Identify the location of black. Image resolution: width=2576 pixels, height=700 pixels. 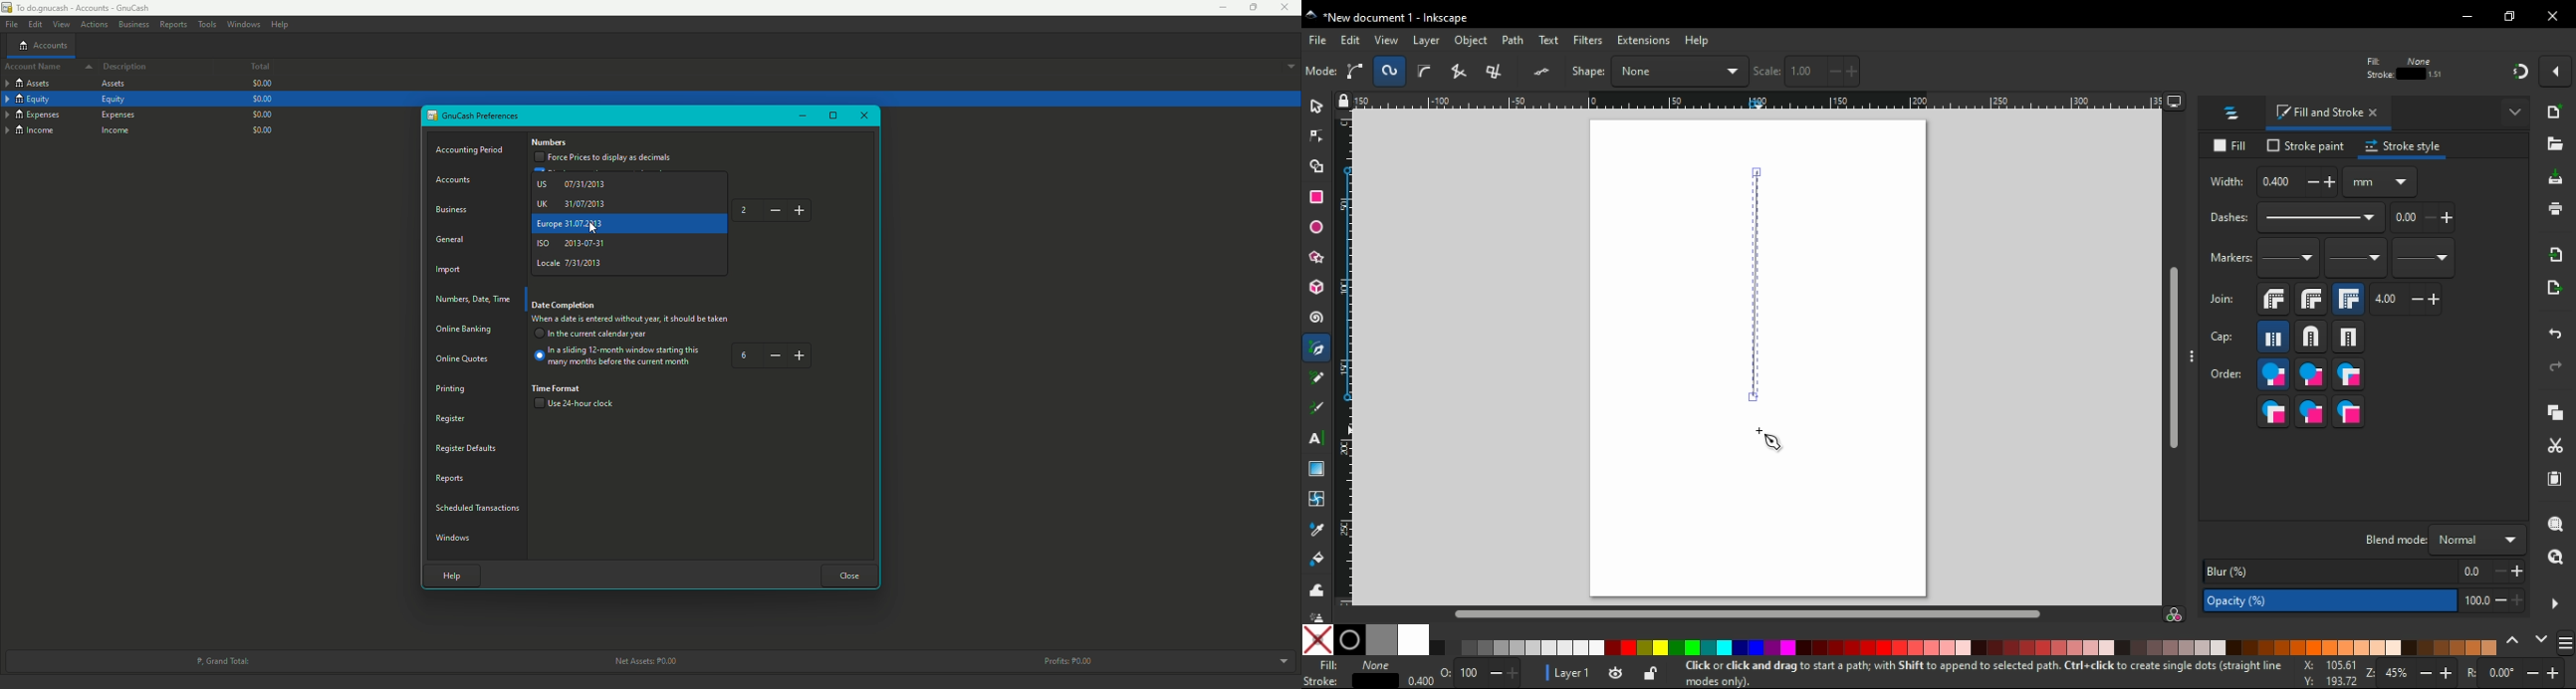
(1348, 639).